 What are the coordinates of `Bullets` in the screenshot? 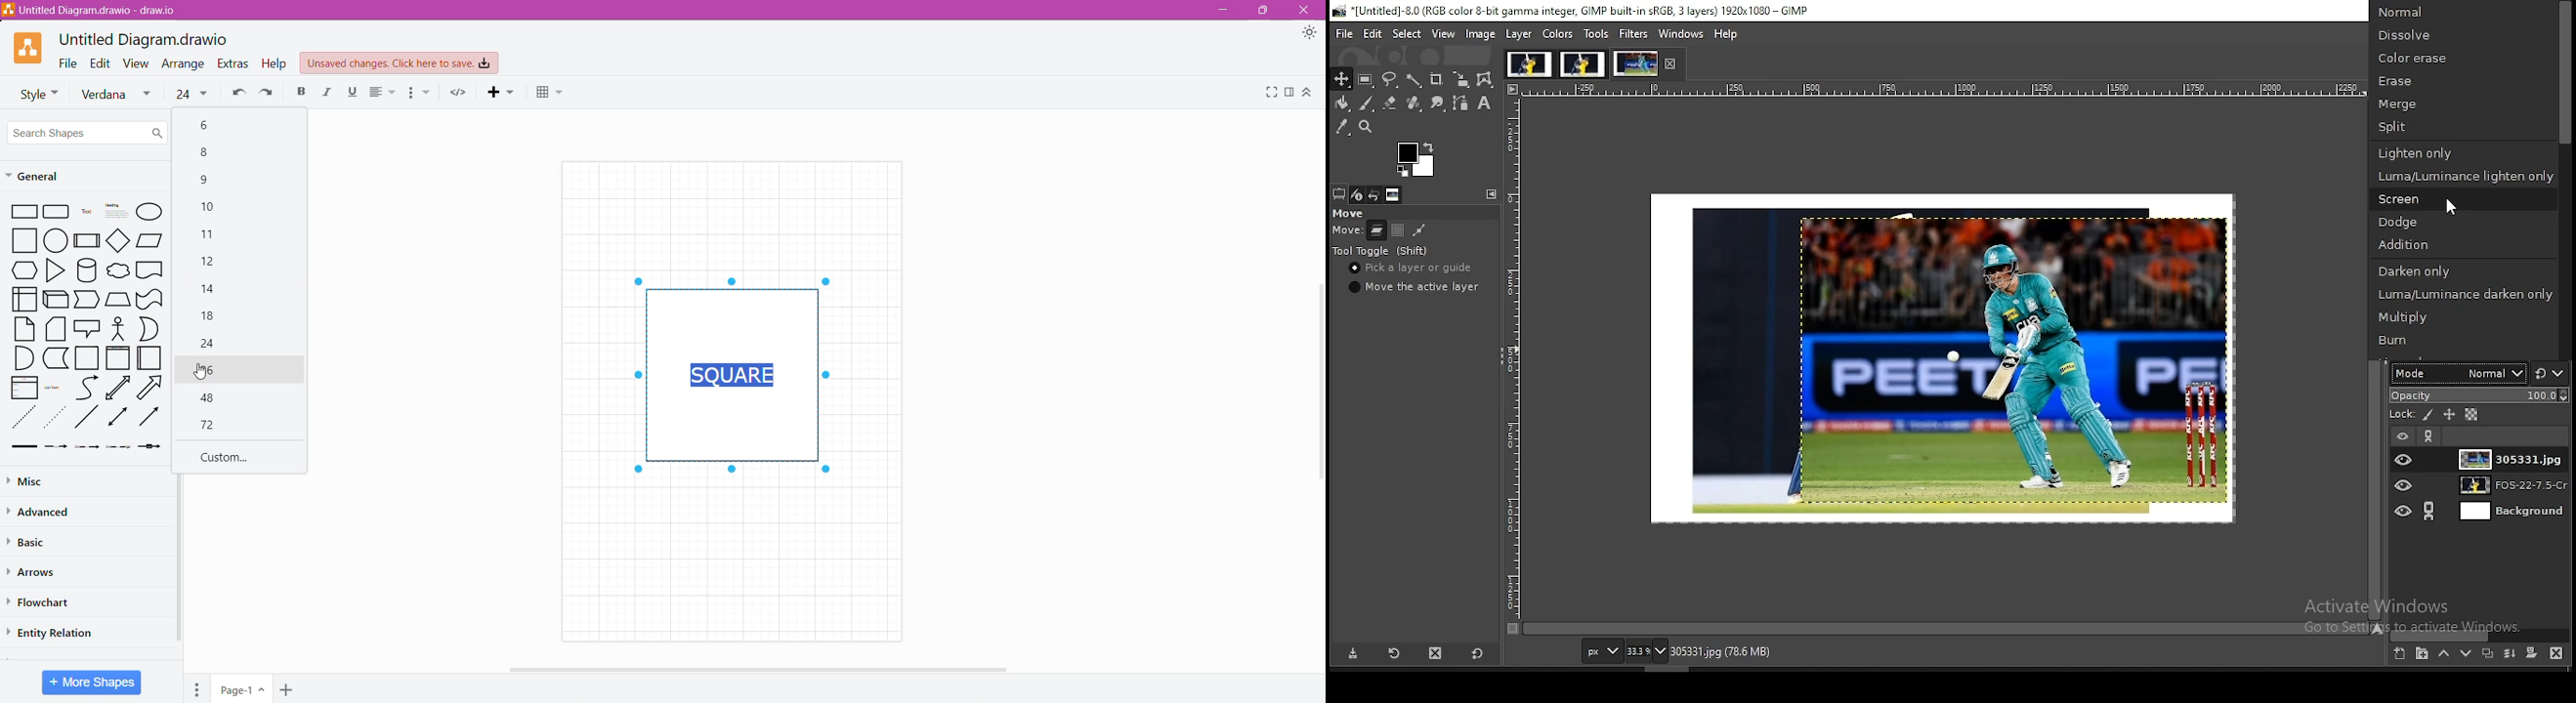 It's located at (420, 93).